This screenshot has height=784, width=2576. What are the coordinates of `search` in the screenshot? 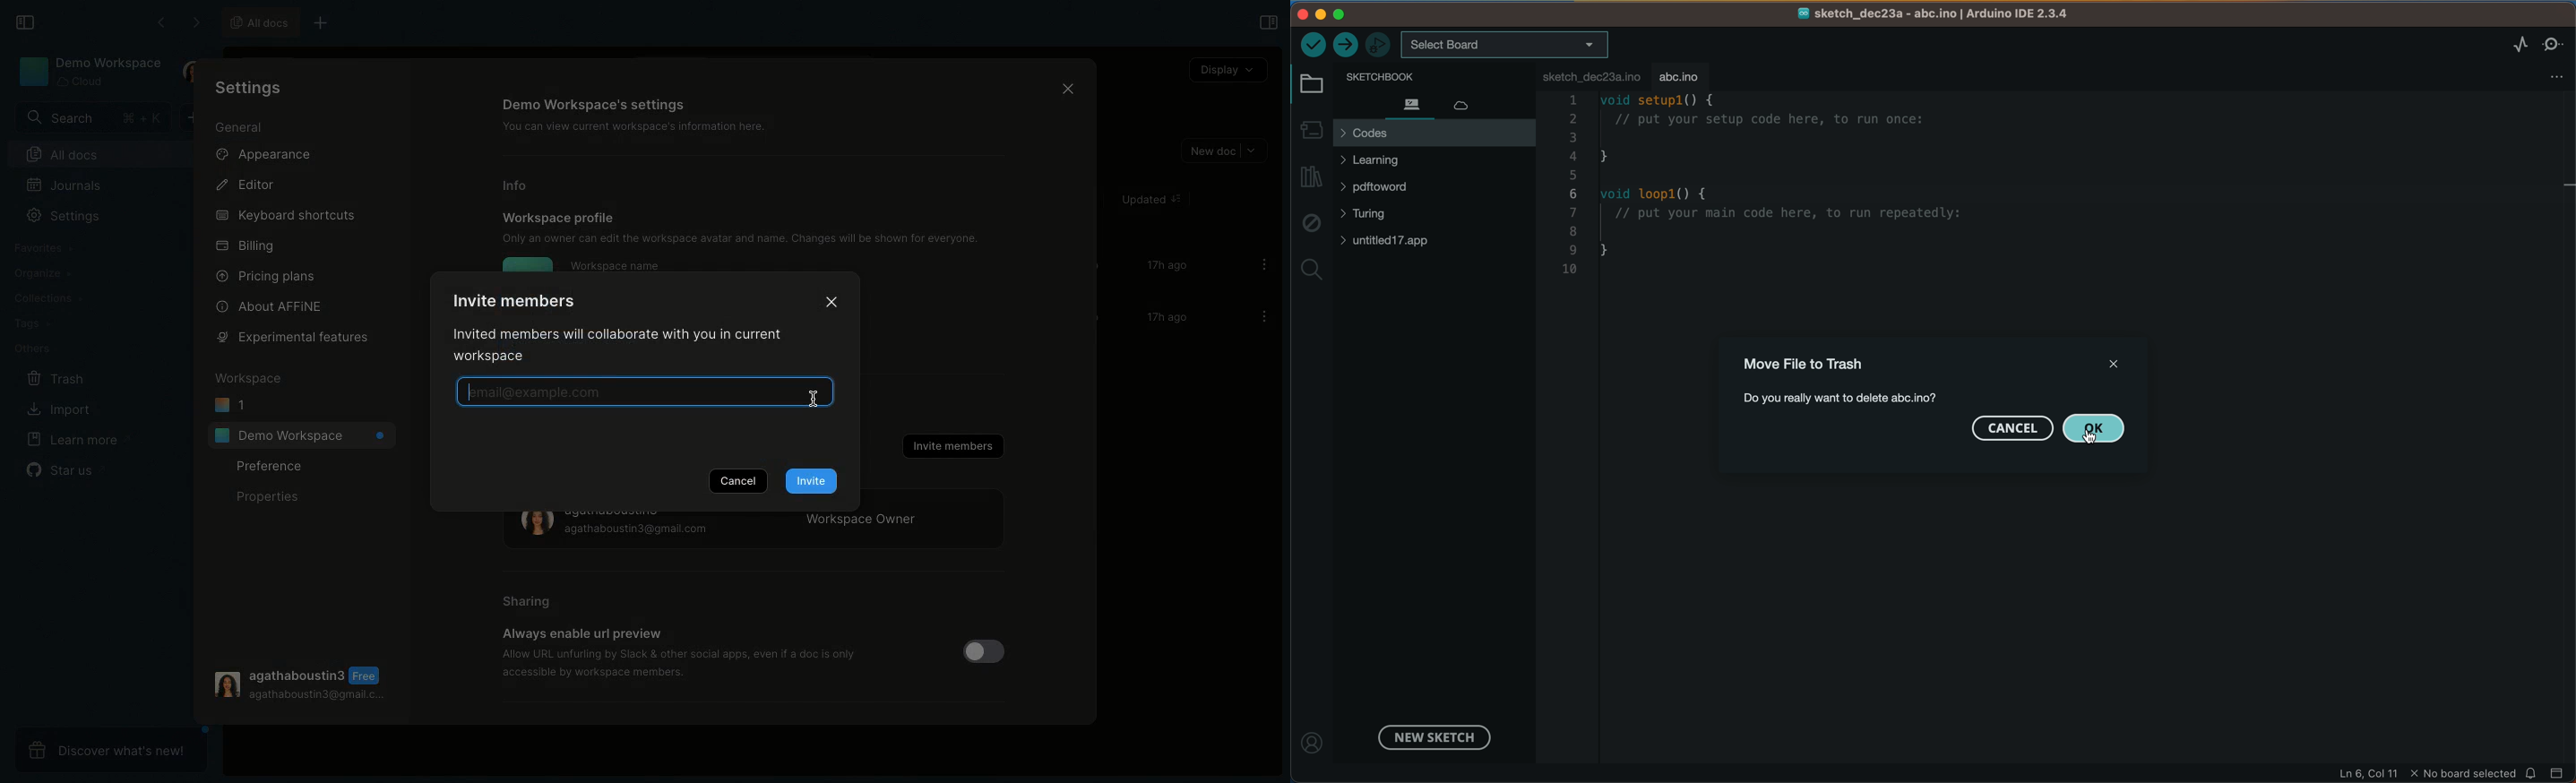 It's located at (1310, 267).